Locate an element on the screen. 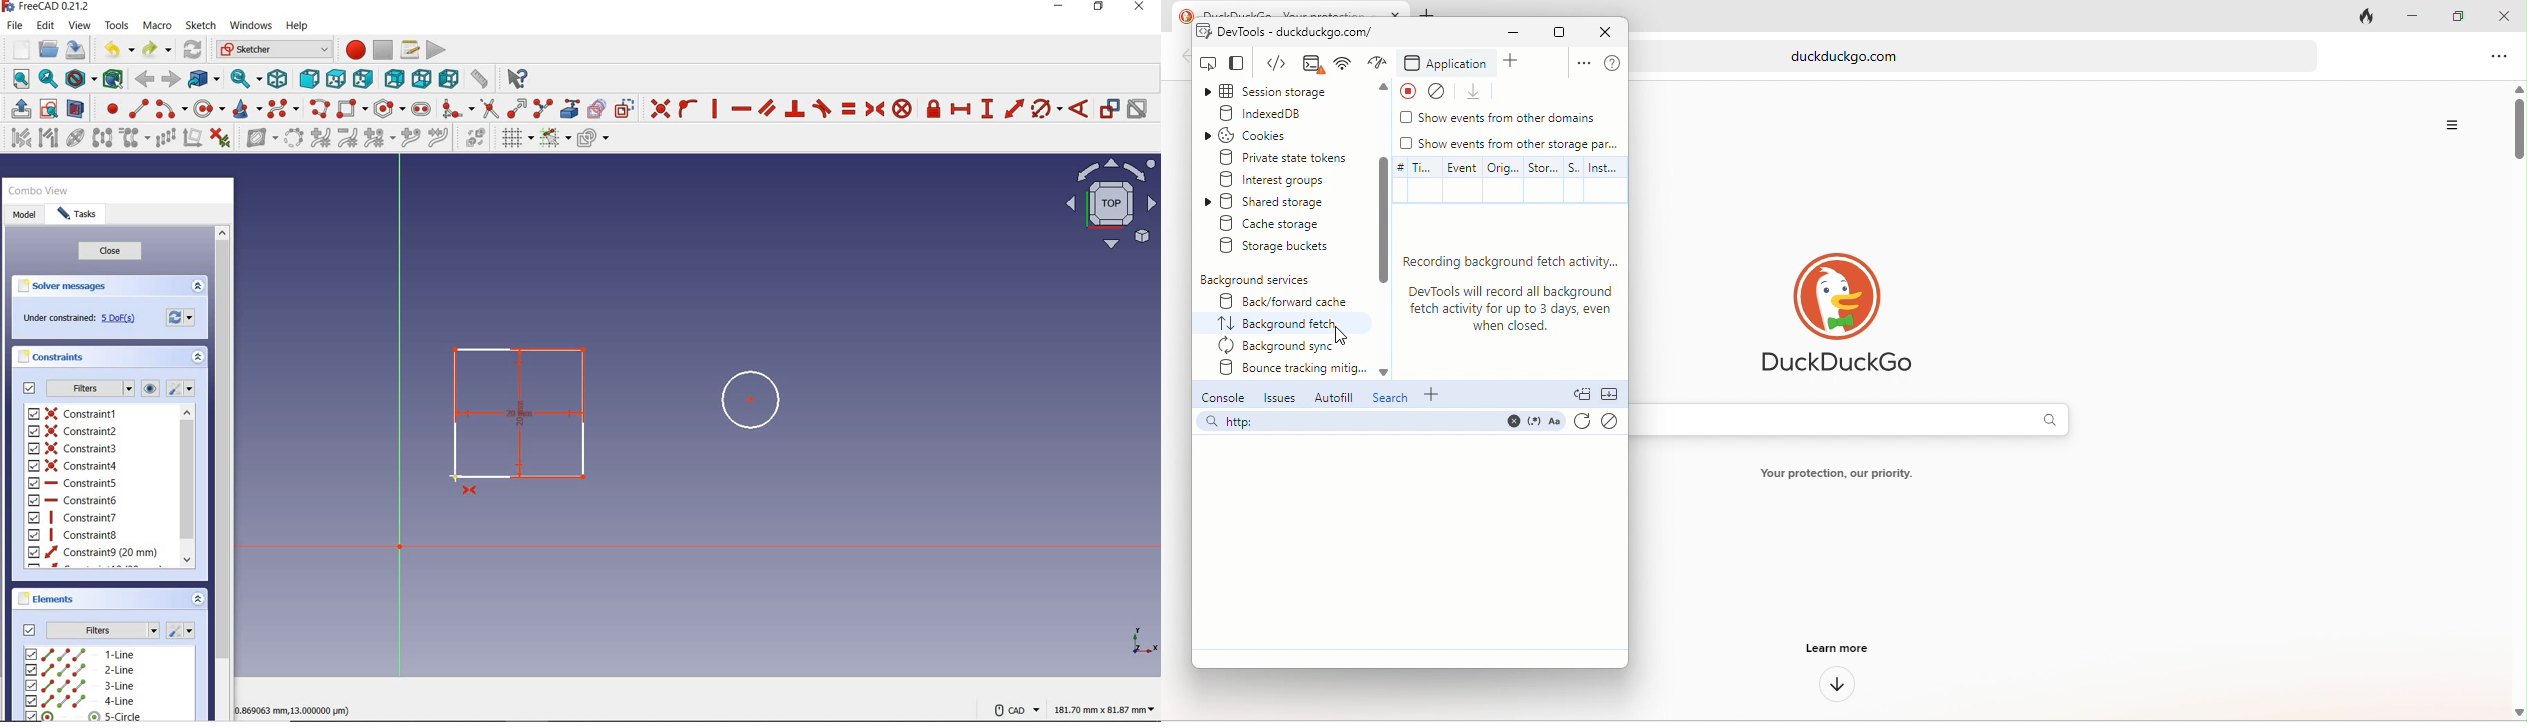 The height and width of the screenshot is (728, 2548). create conic is located at coordinates (248, 109).